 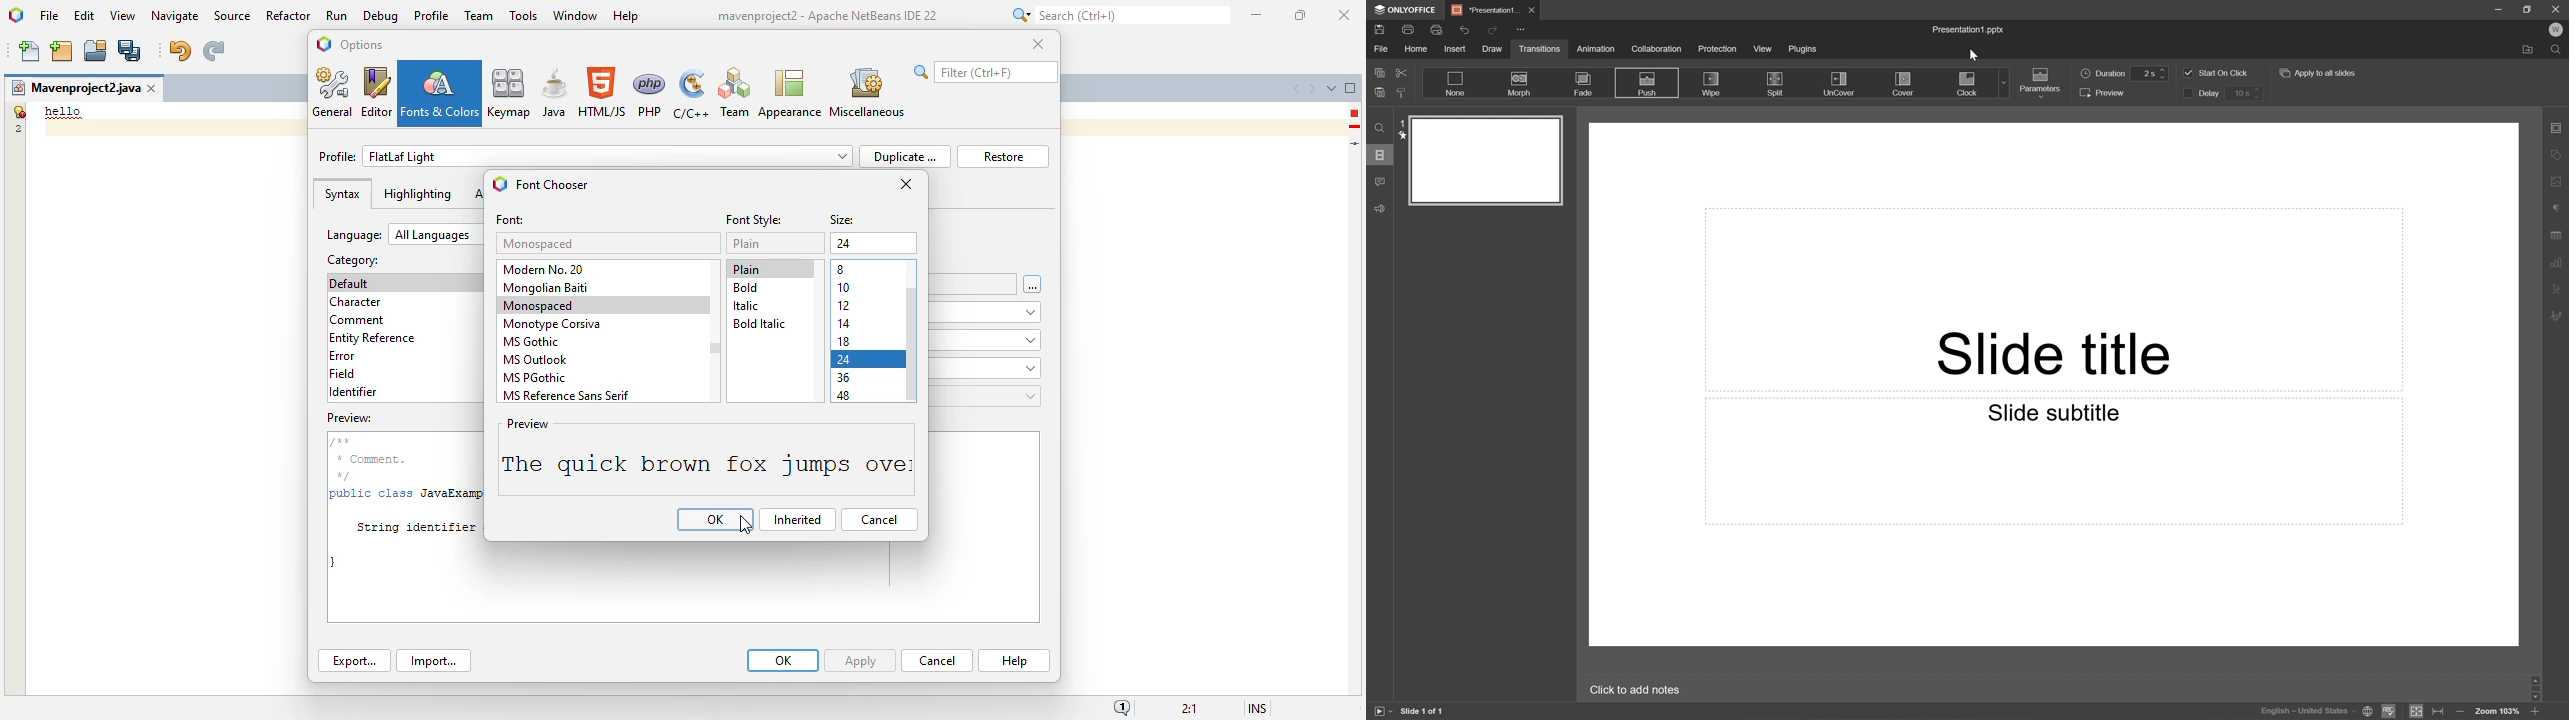 What do you see at coordinates (1968, 29) in the screenshot?
I see `Presentation1.pptx` at bounding box center [1968, 29].